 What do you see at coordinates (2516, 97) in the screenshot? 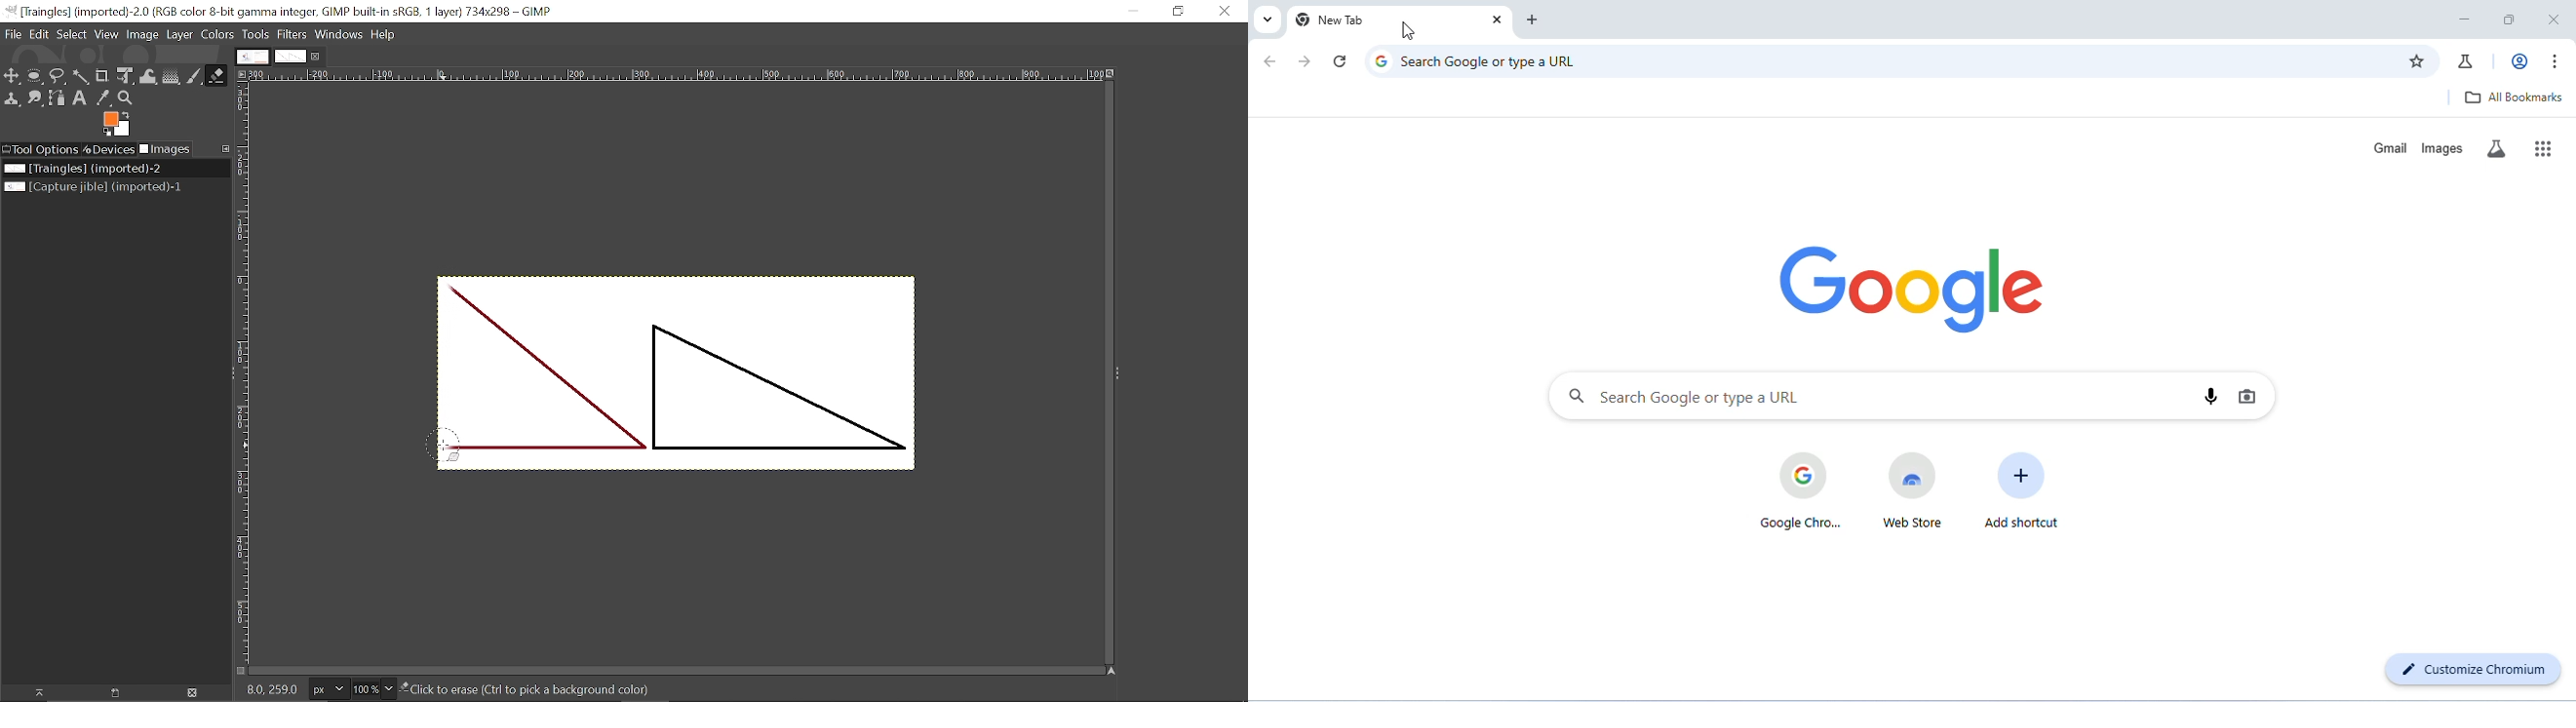
I see `all bookmarks` at bounding box center [2516, 97].